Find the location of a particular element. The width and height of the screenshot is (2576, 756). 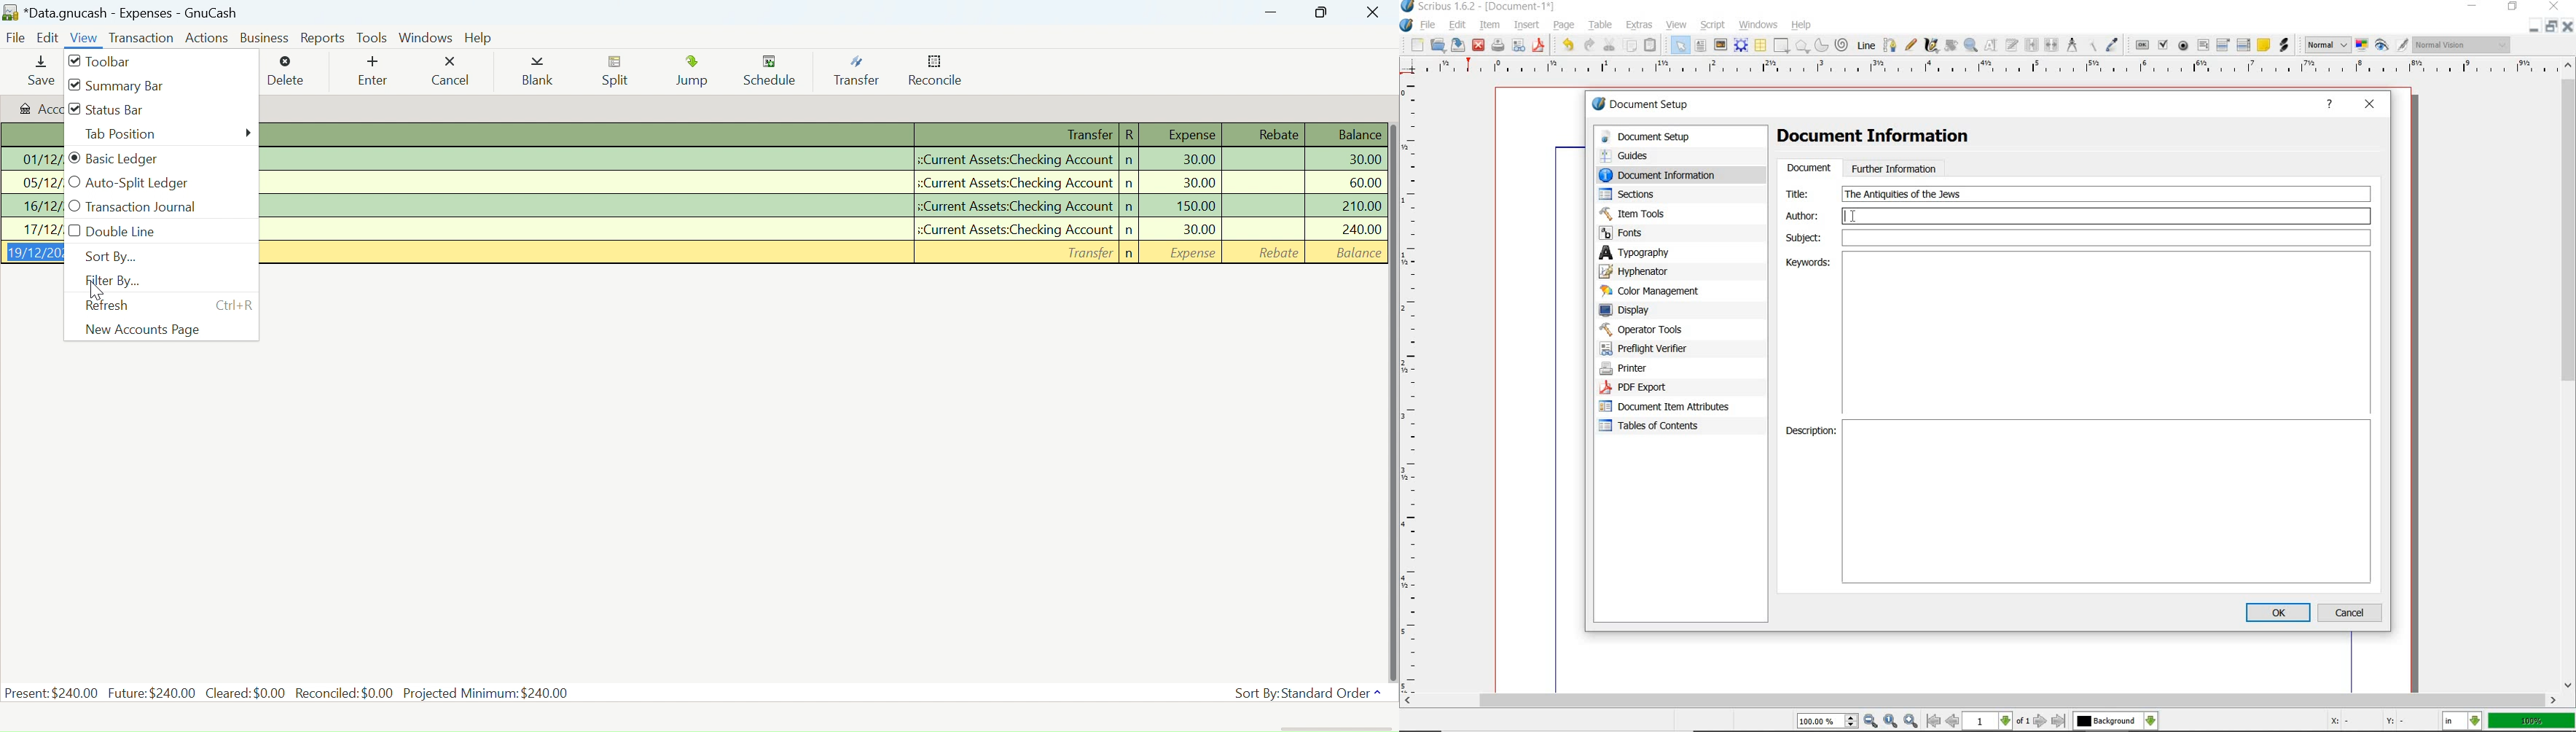

arc is located at coordinates (1822, 45).